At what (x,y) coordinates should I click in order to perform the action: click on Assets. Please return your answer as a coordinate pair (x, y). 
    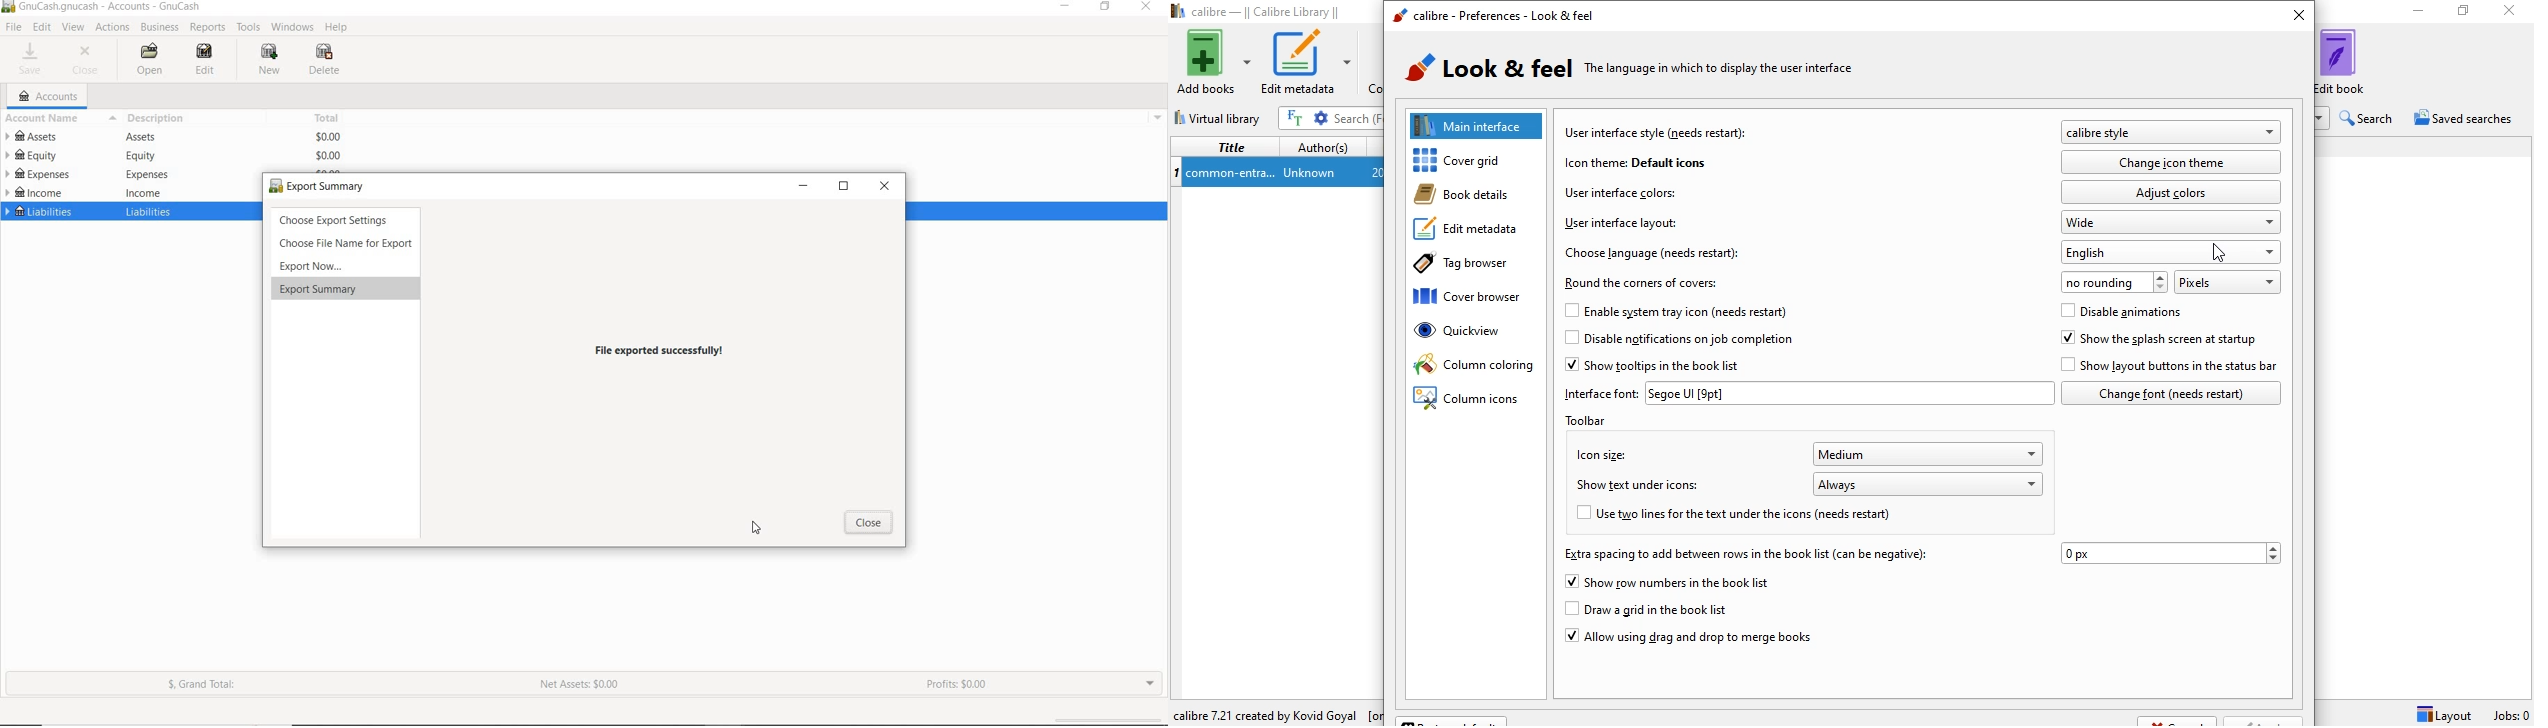
    Looking at the image, I should click on (143, 136).